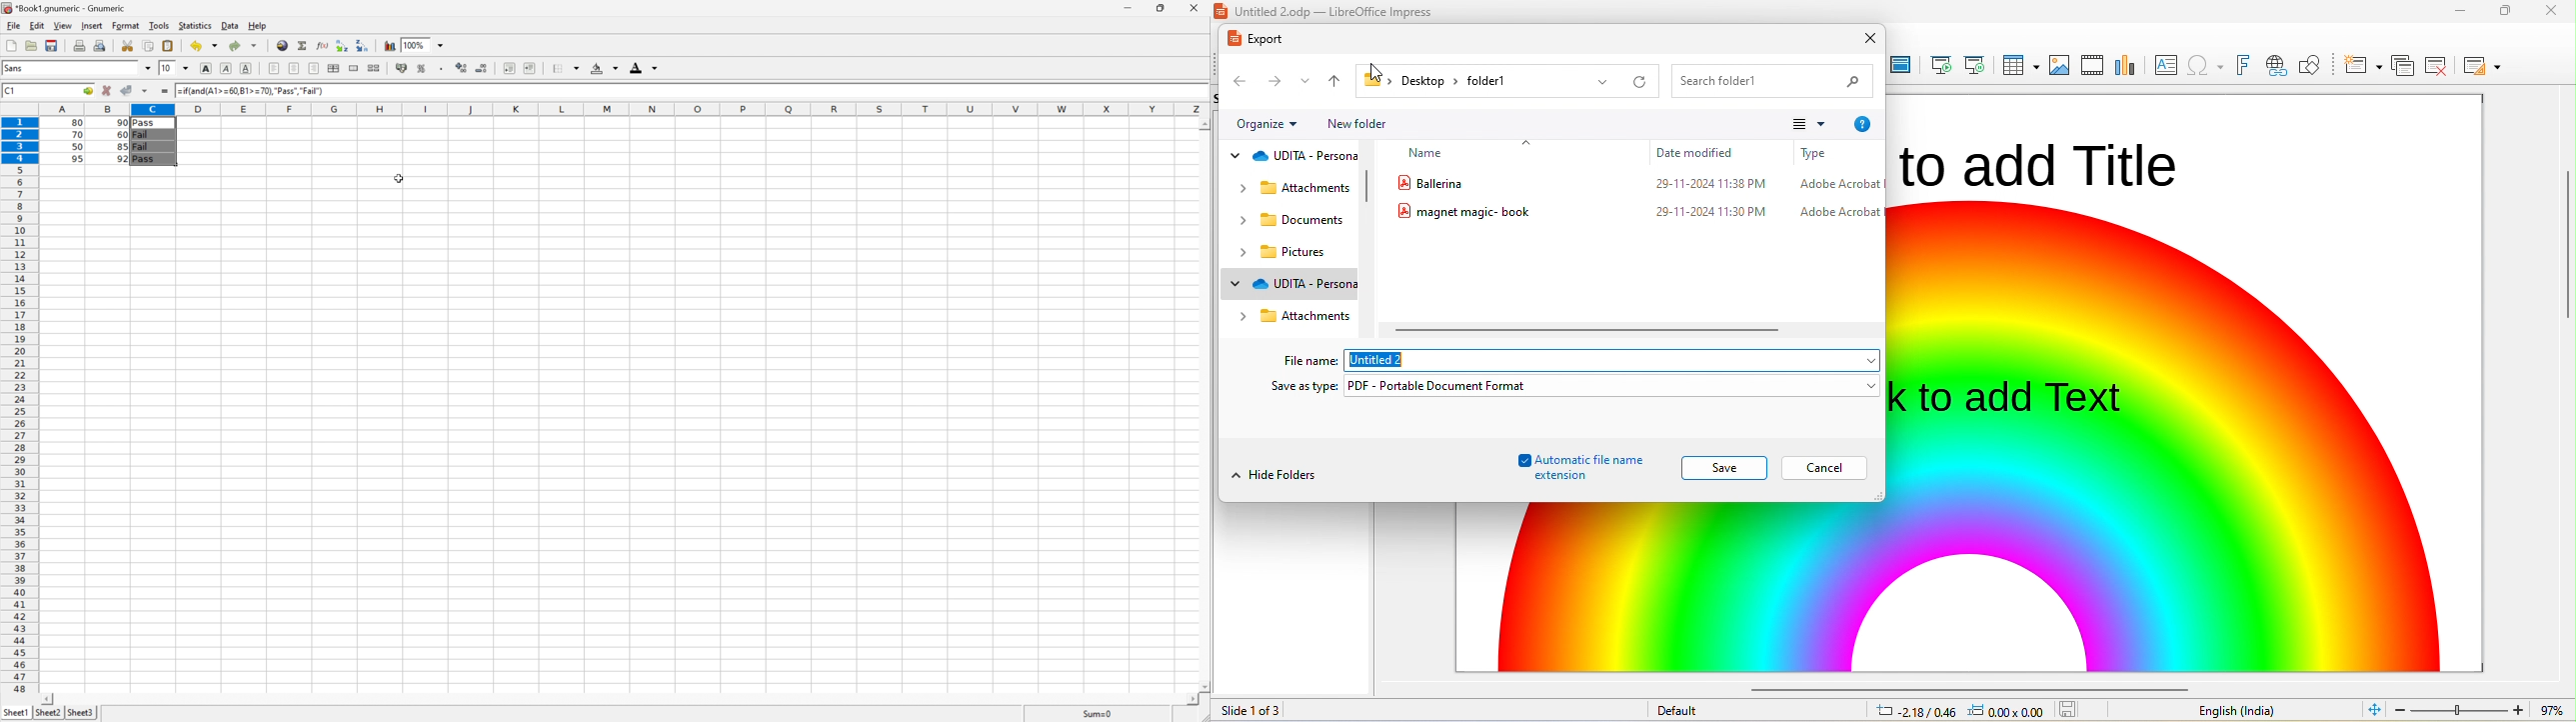  I want to click on Set the format of the selected cells to include a thousands separator, so click(444, 66).